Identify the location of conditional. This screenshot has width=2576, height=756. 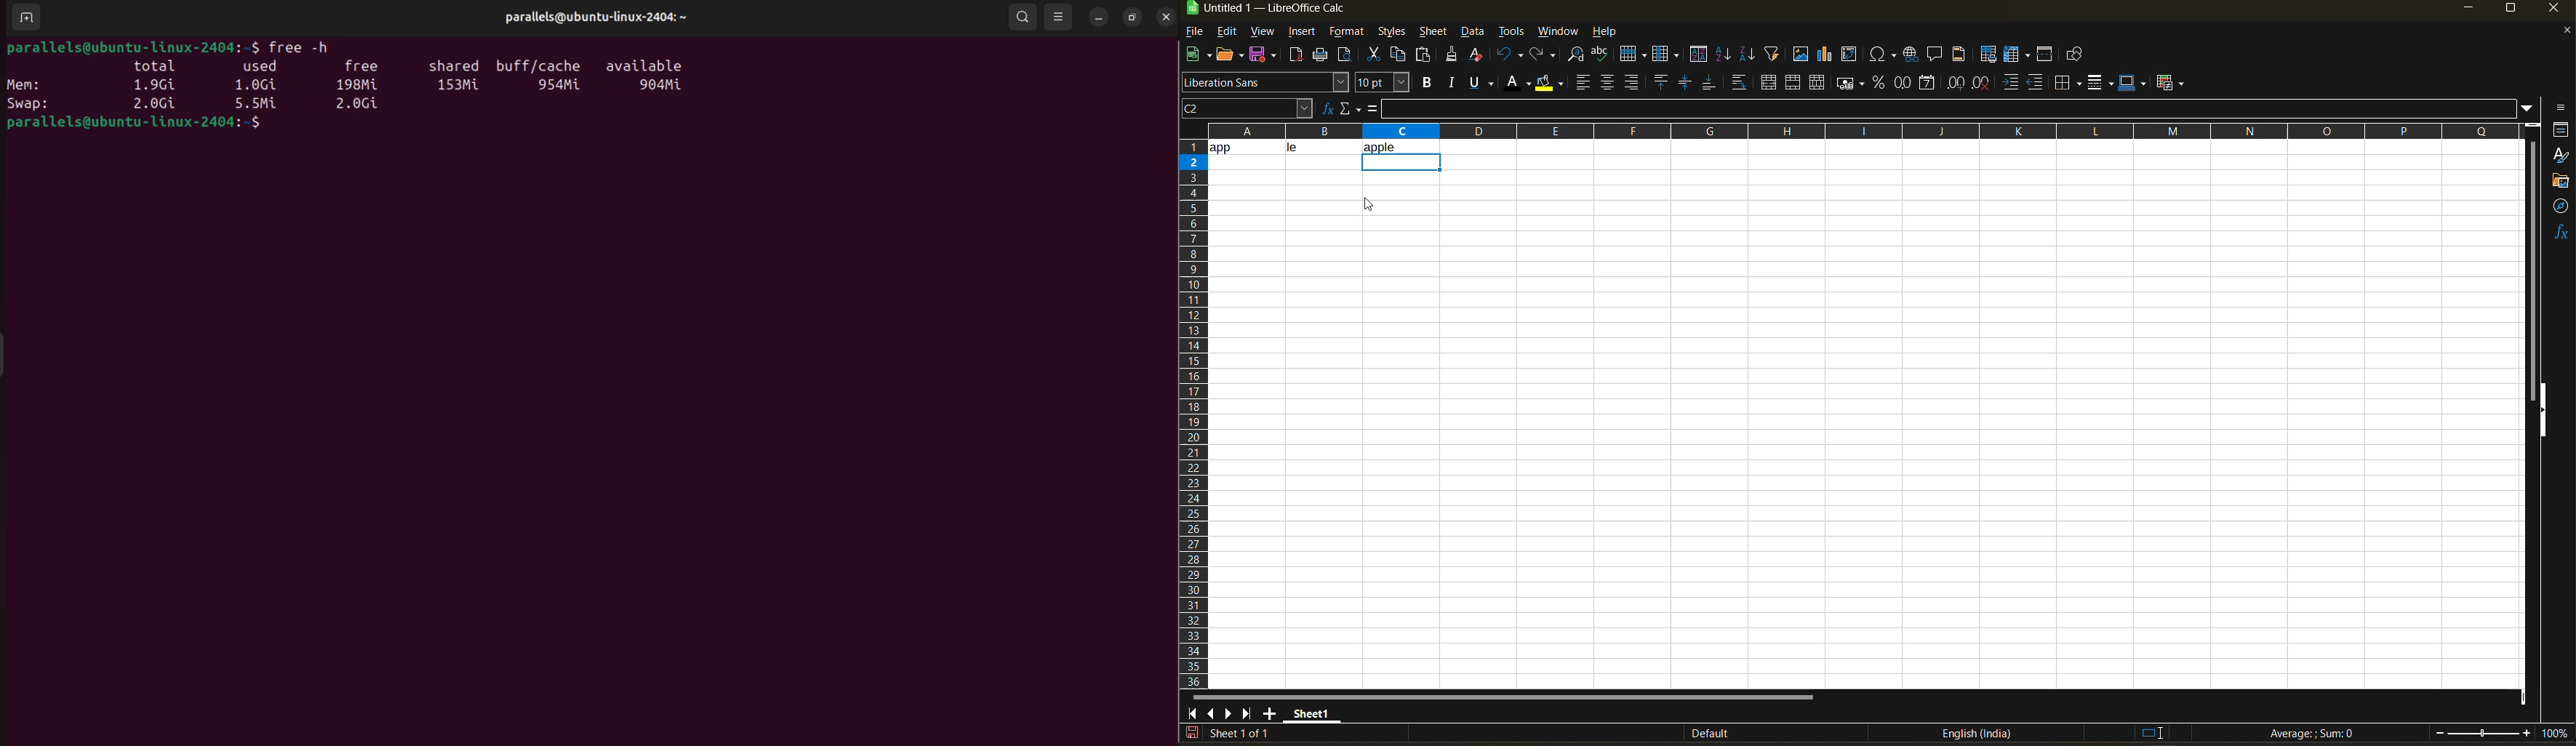
(2172, 82).